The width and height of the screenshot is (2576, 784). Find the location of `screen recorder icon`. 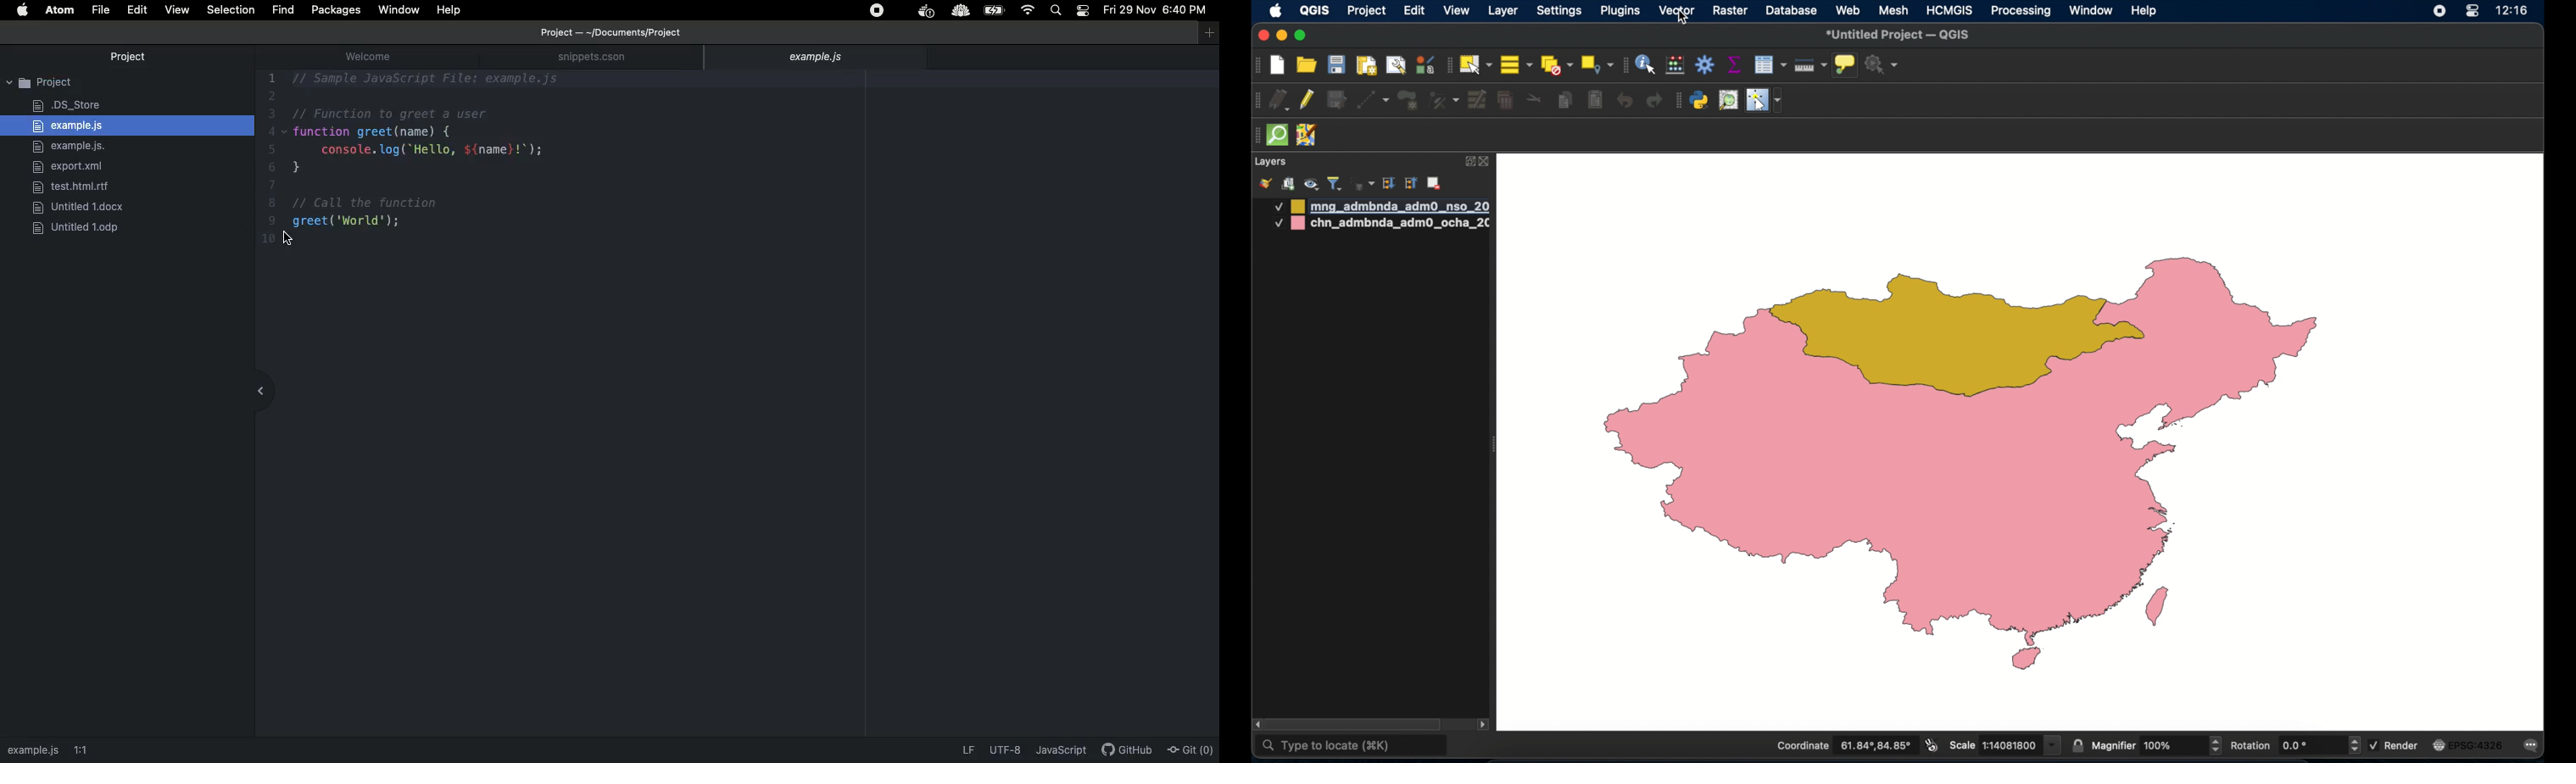

screen recorder icon is located at coordinates (2438, 11).